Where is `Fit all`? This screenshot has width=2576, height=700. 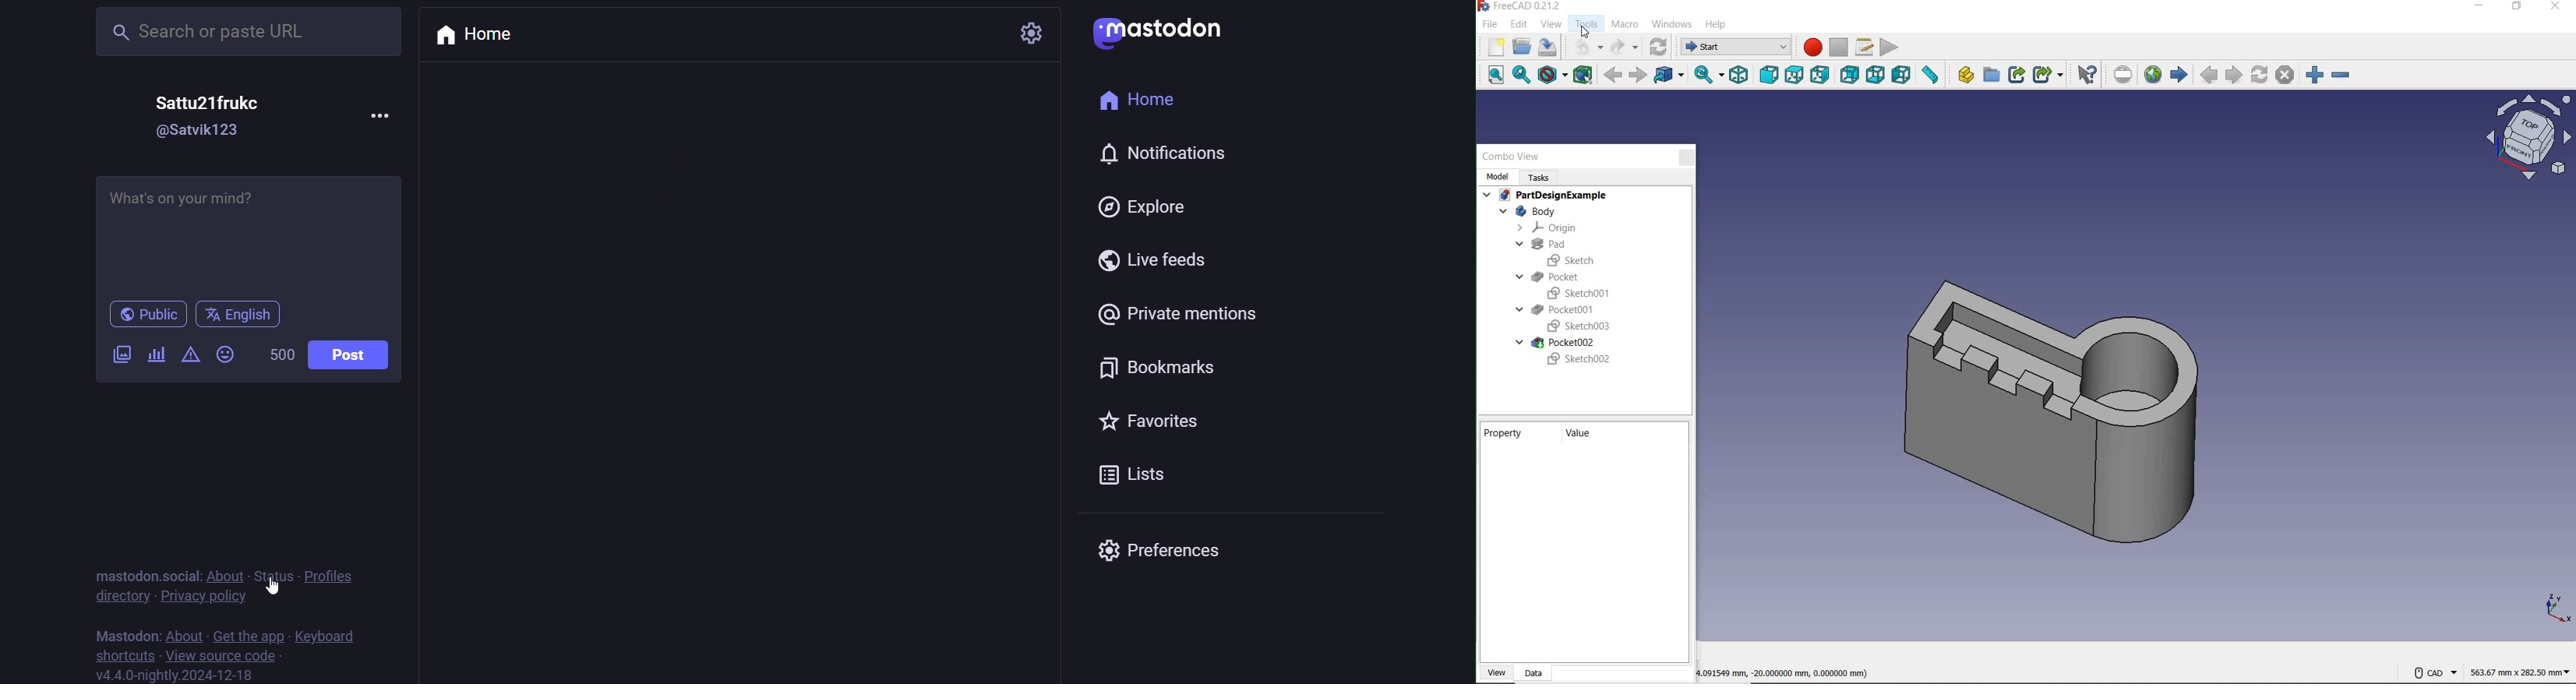
Fit all is located at coordinates (1491, 76).